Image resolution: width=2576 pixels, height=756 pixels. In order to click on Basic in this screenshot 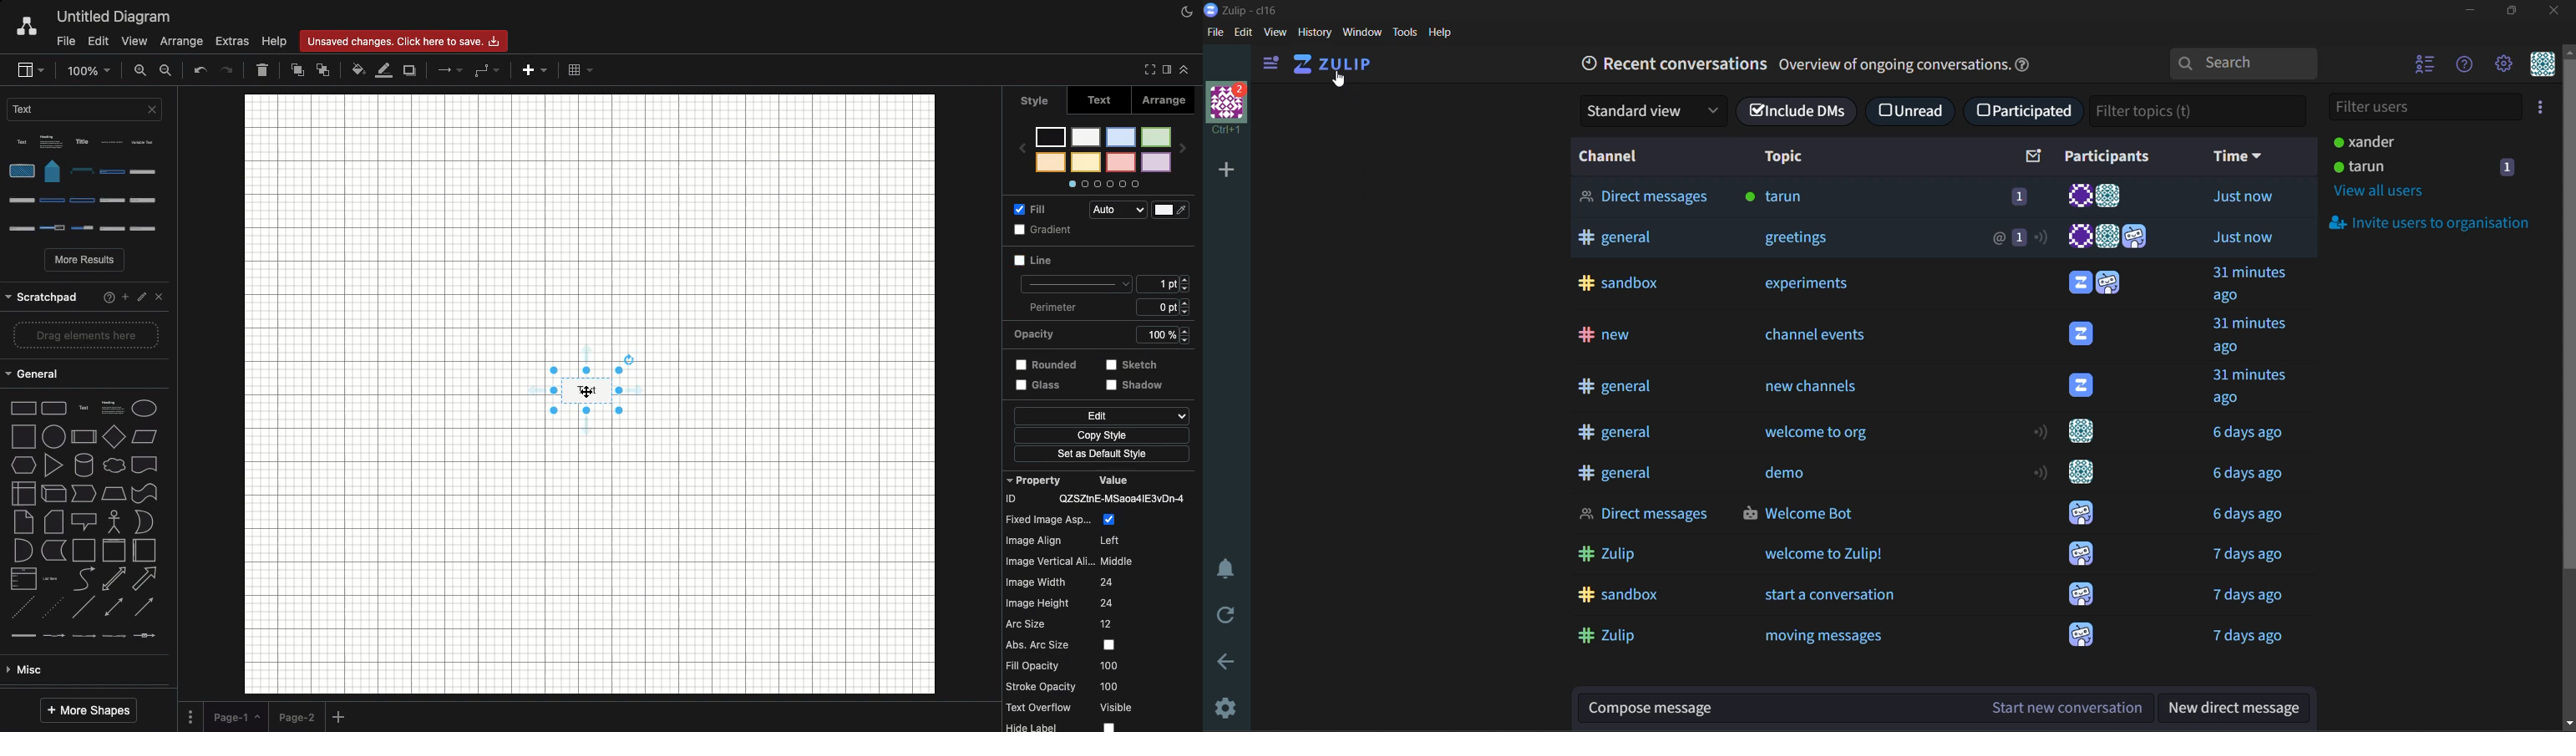, I will do `click(84, 578)`.